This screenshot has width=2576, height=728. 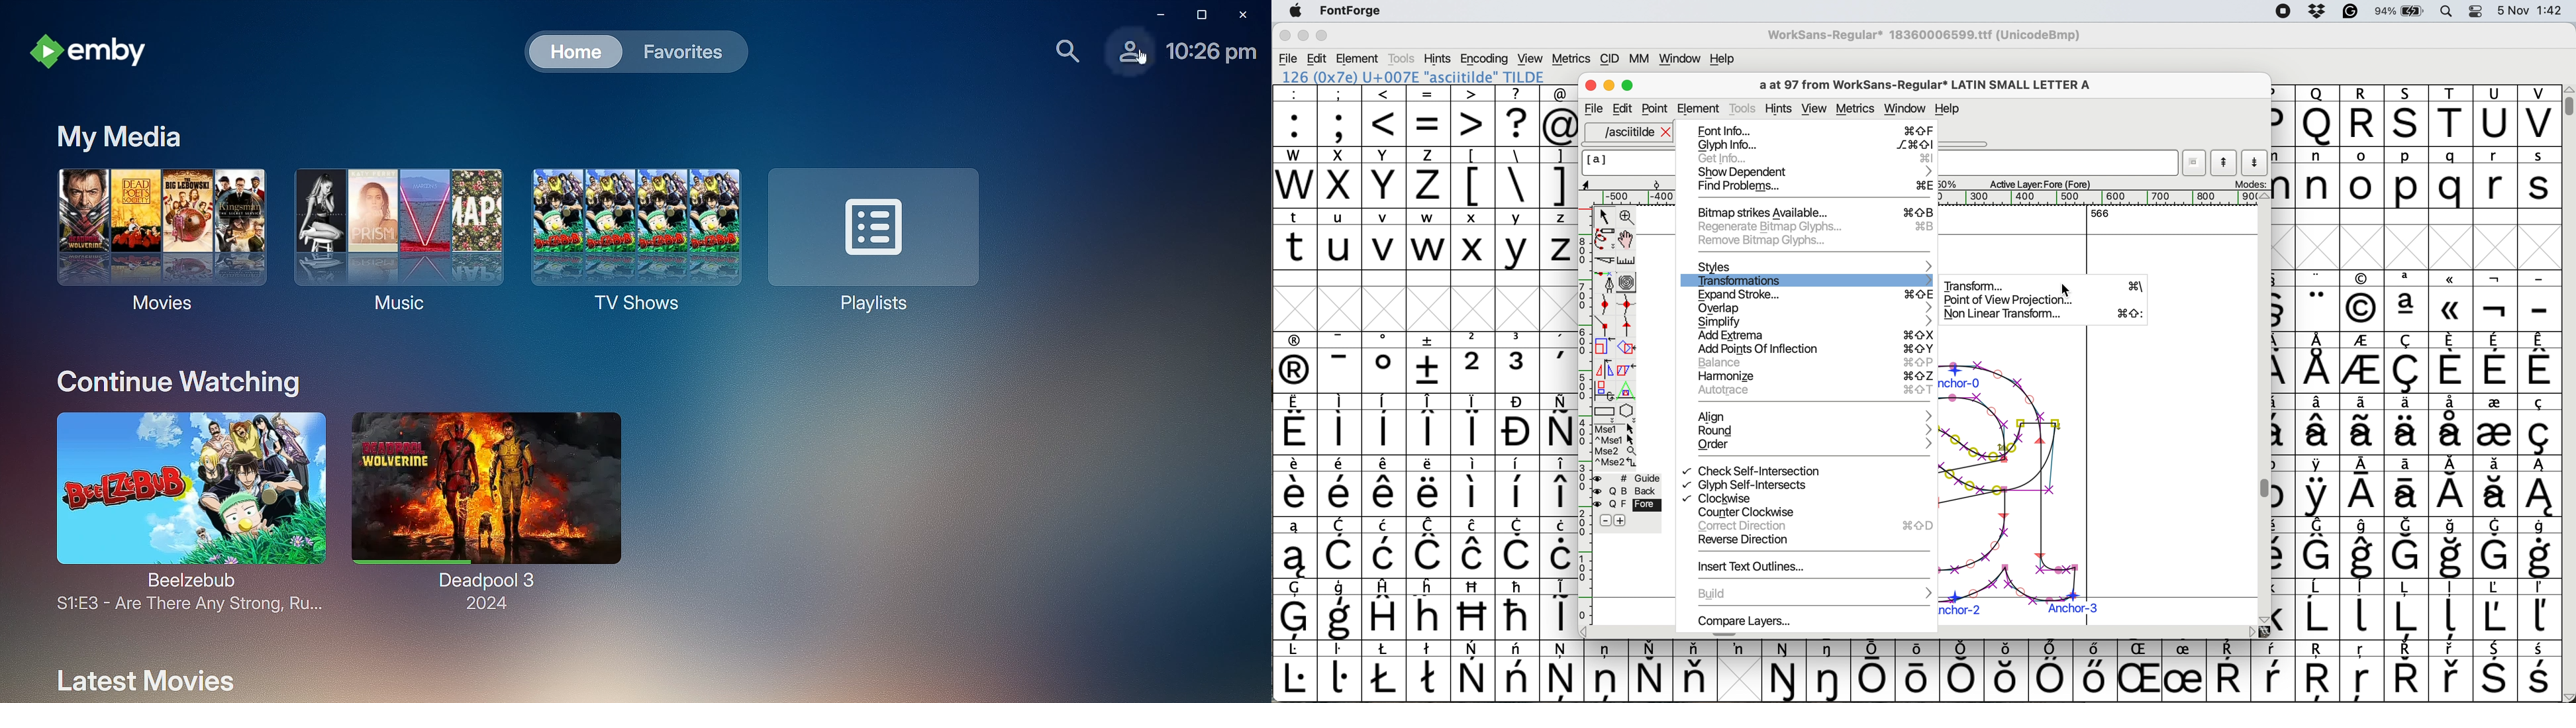 I want to click on symbol, so click(x=2454, y=610).